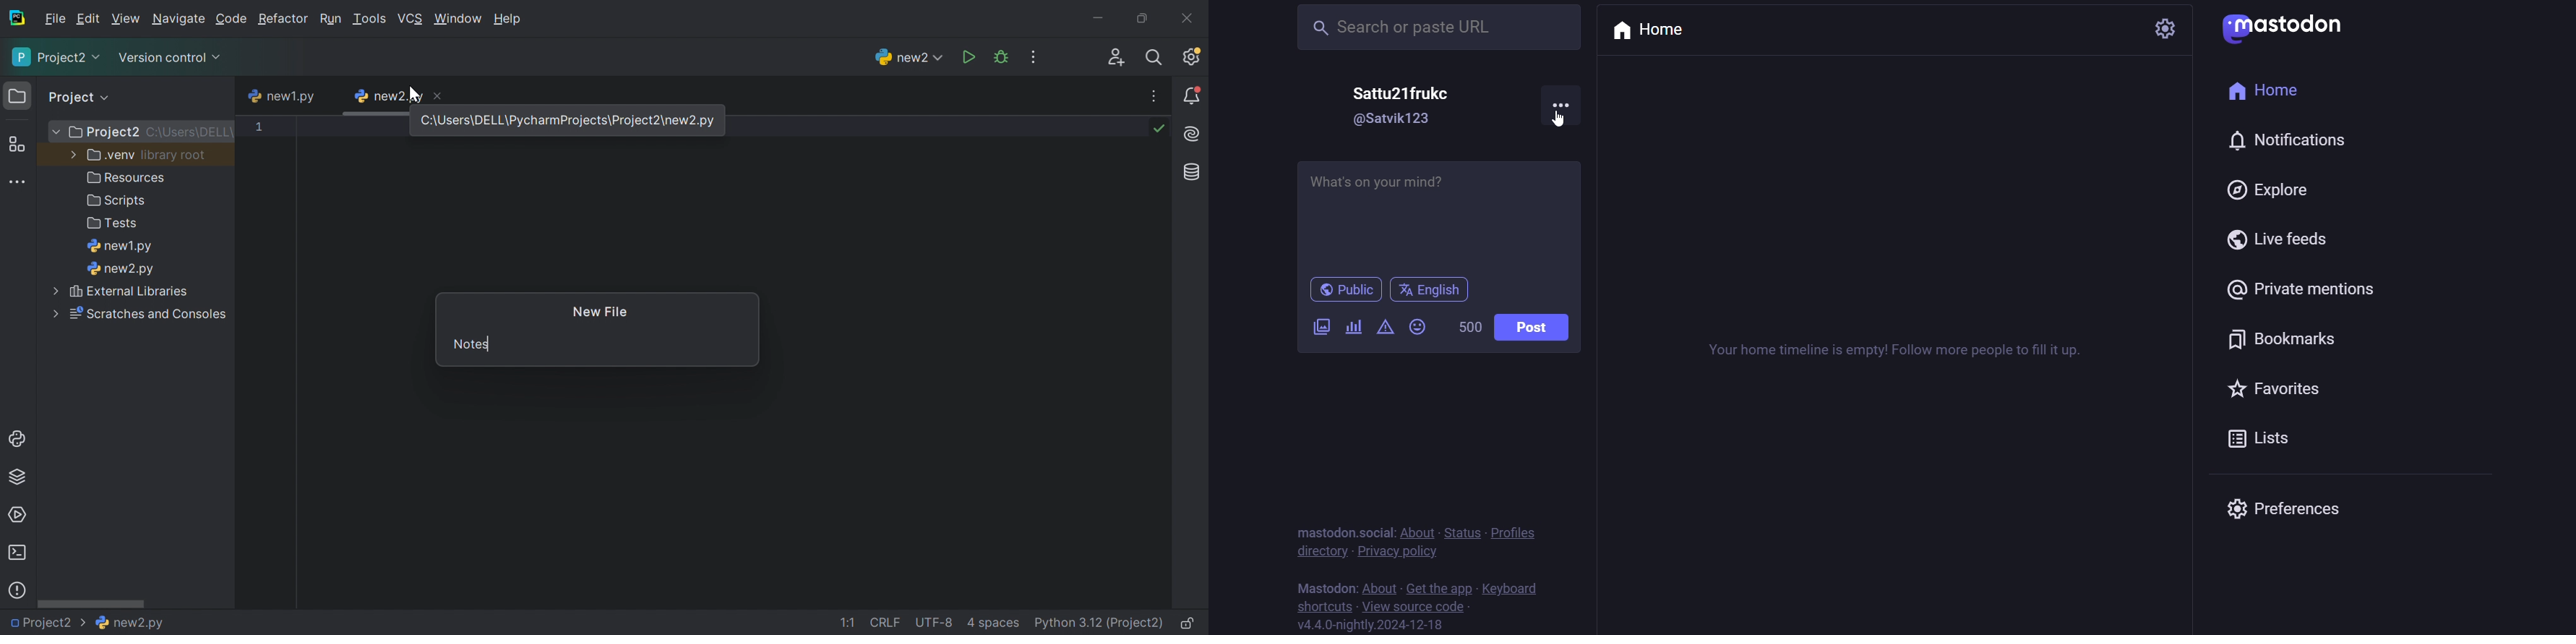  What do you see at coordinates (1514, 531) in the screenshot?
I see `profile` at bounding box center [1514, 531].